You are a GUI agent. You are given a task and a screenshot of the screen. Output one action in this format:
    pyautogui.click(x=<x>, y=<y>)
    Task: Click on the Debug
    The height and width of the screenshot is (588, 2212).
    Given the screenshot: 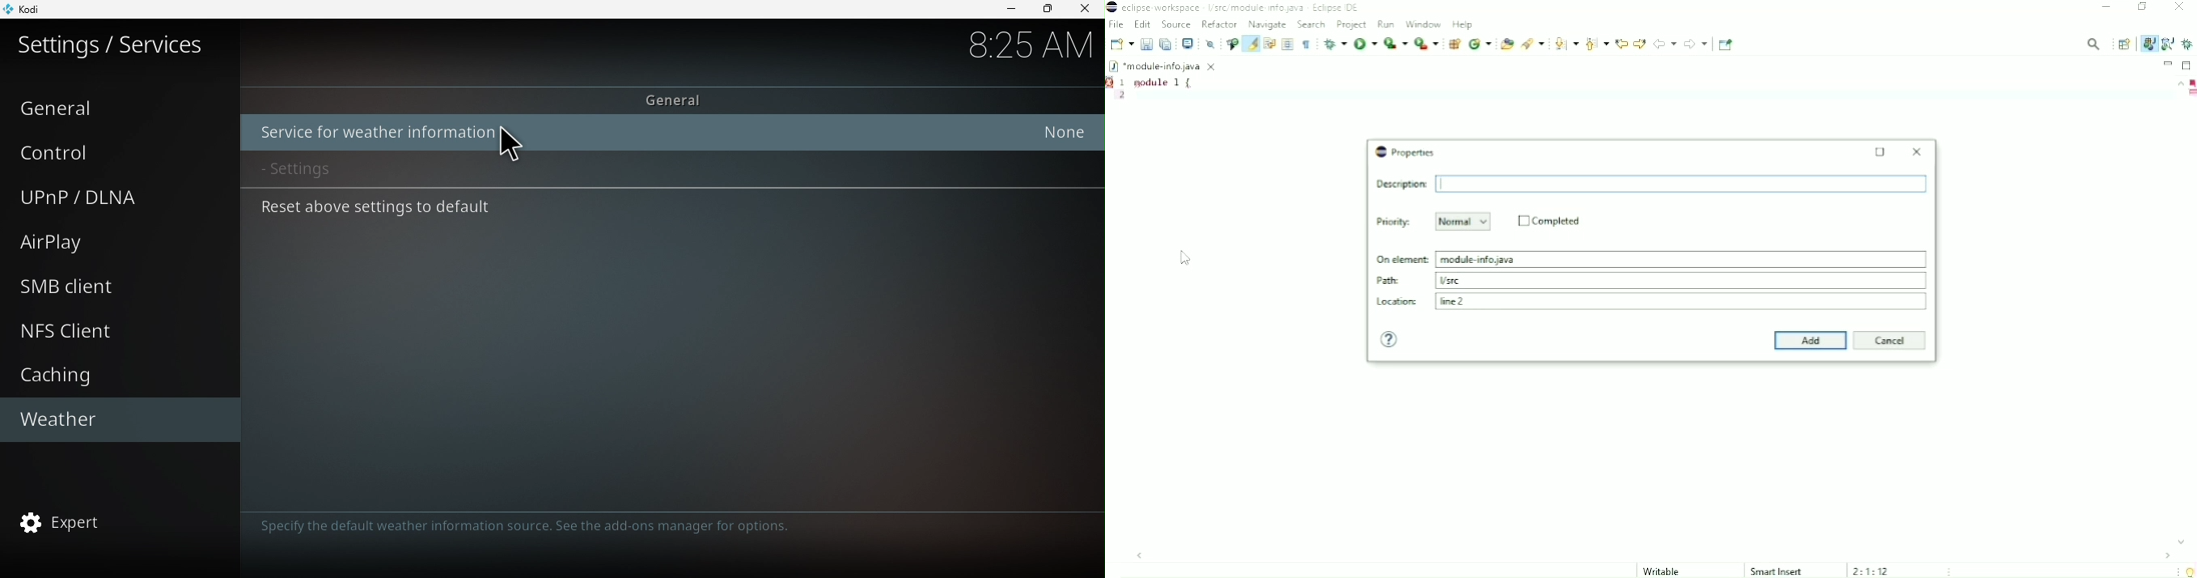 What is the action you would take?
    pyautogui.click(x=1335, y=44)
    